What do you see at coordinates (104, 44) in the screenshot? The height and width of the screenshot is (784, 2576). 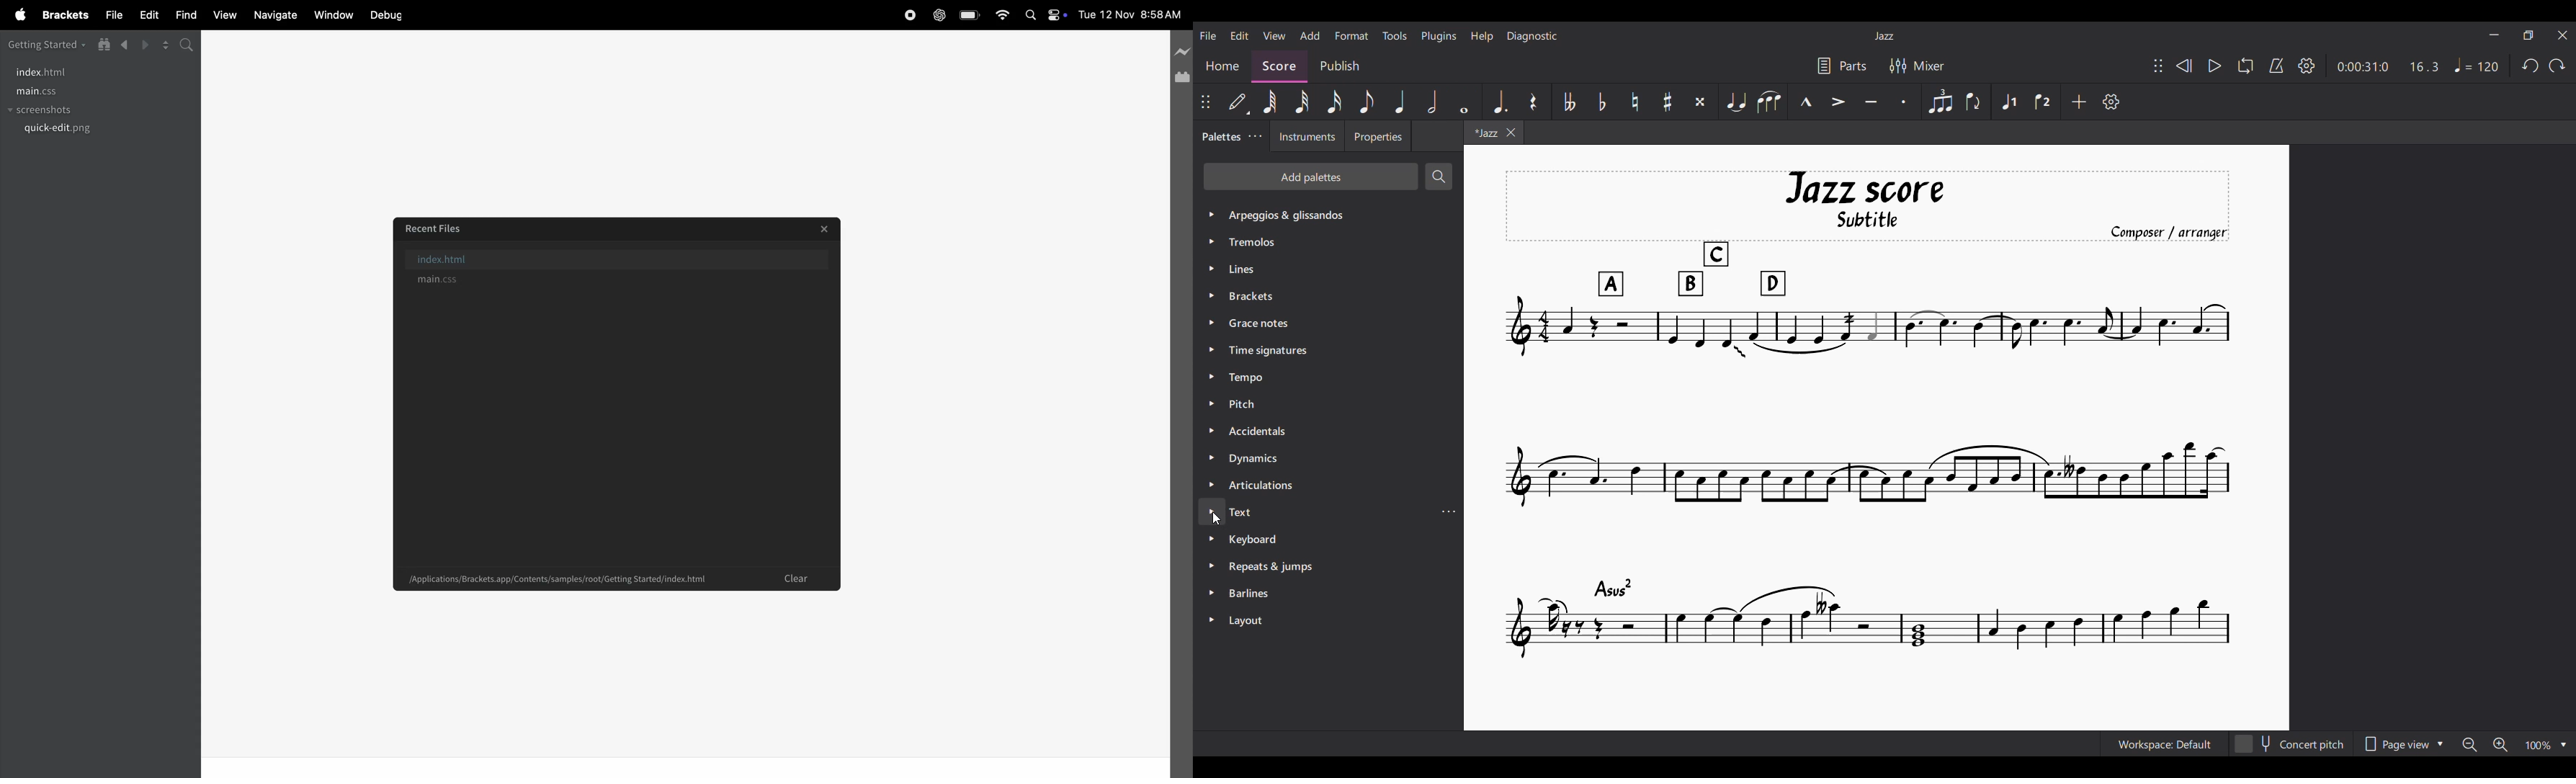 I see `show in file tree` at bounding box center [104, 44].